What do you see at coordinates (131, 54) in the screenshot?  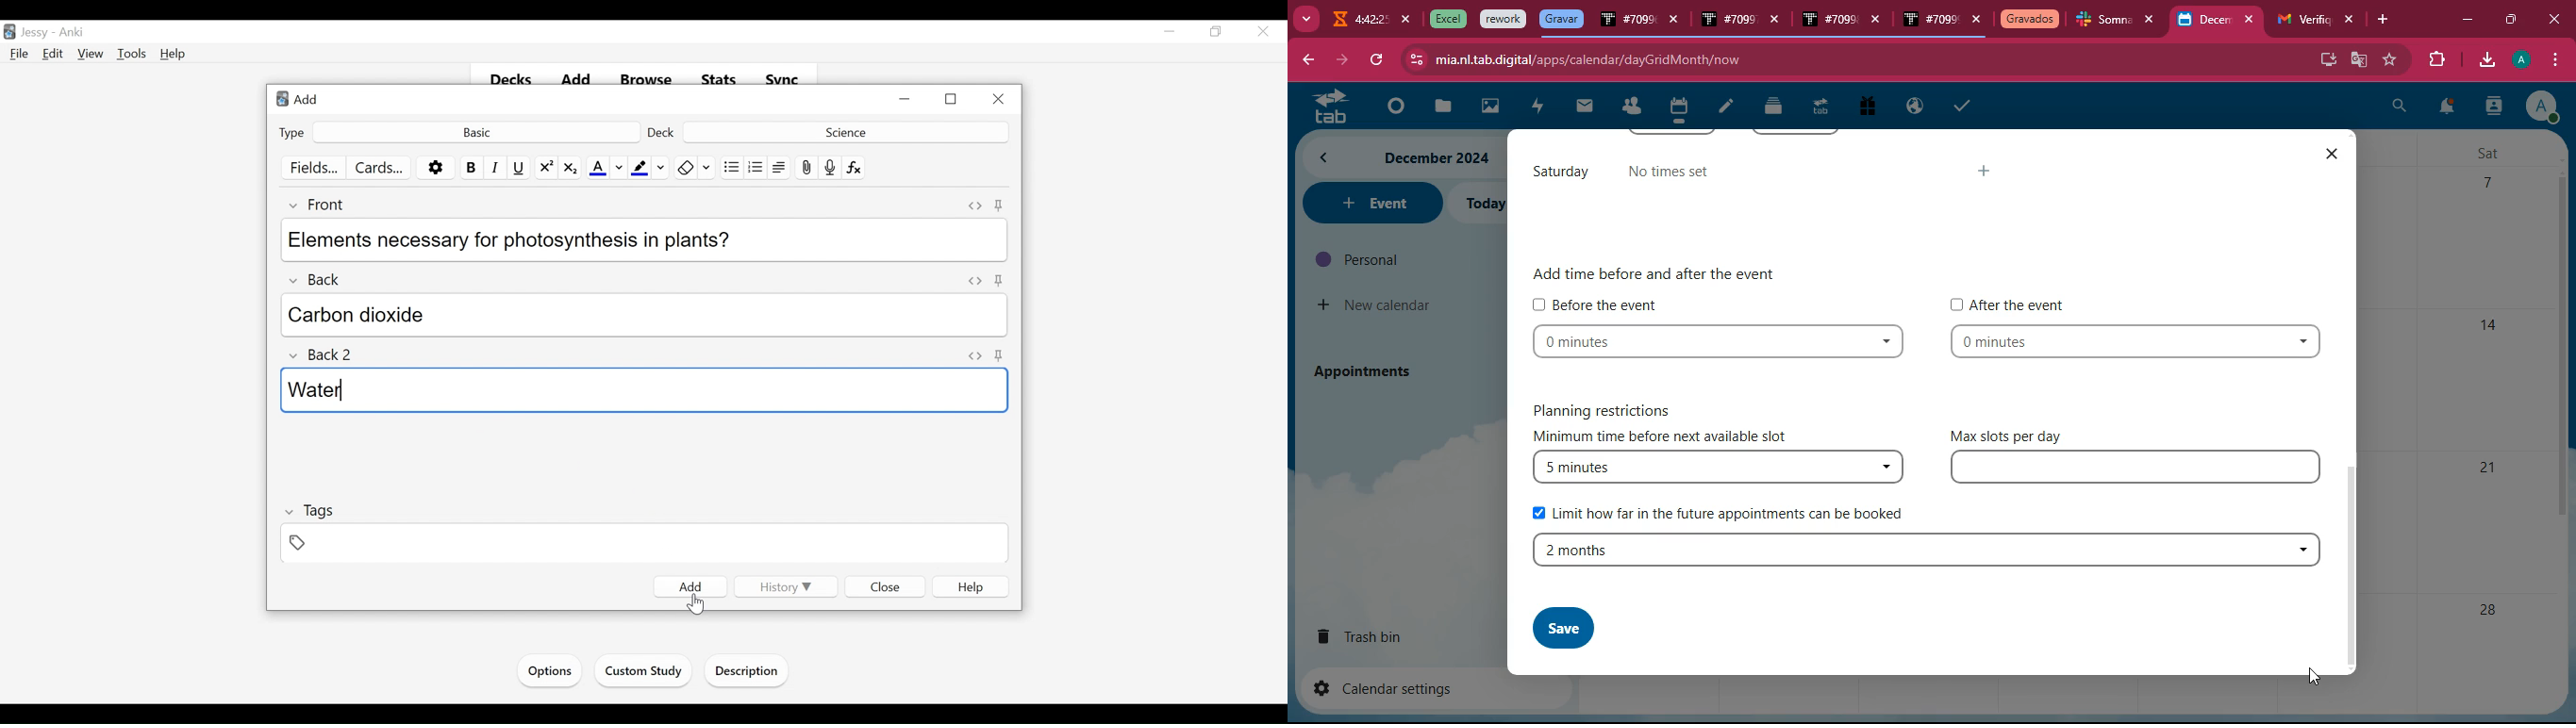 I see `Tools` at bounding box center [131, 54].